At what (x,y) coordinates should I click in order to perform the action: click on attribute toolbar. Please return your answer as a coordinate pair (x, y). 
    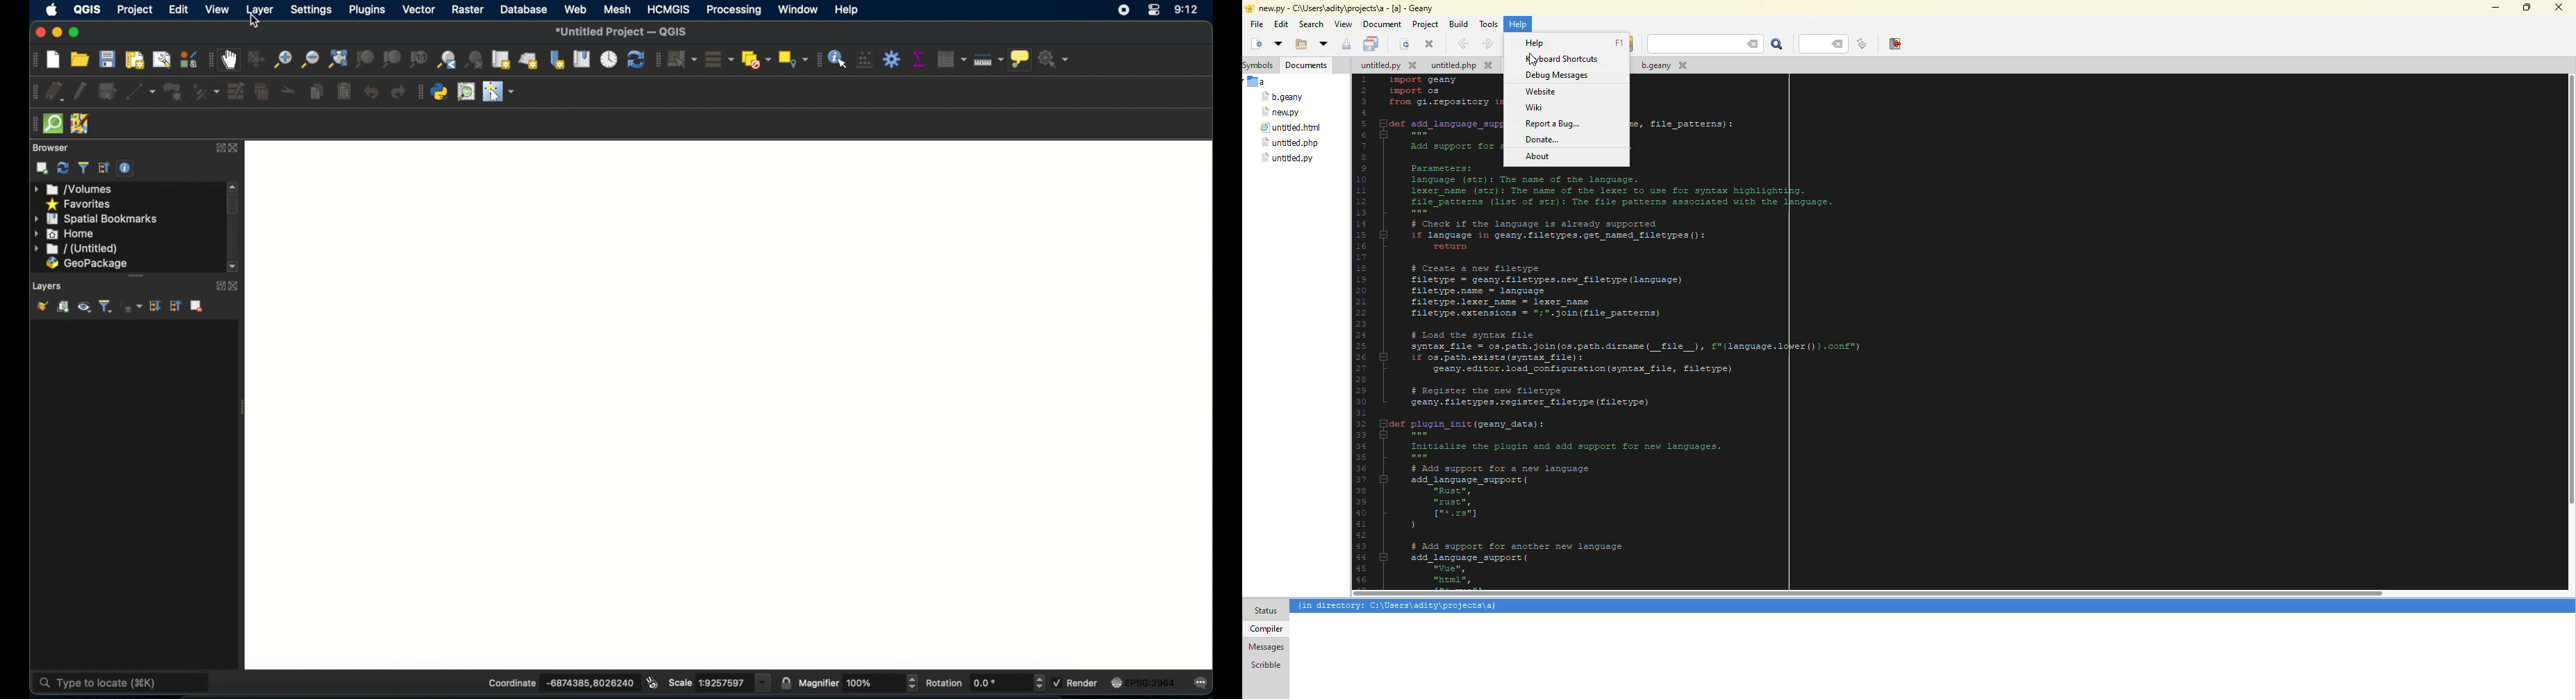
    Looking at the image, I should click on (817, 60).